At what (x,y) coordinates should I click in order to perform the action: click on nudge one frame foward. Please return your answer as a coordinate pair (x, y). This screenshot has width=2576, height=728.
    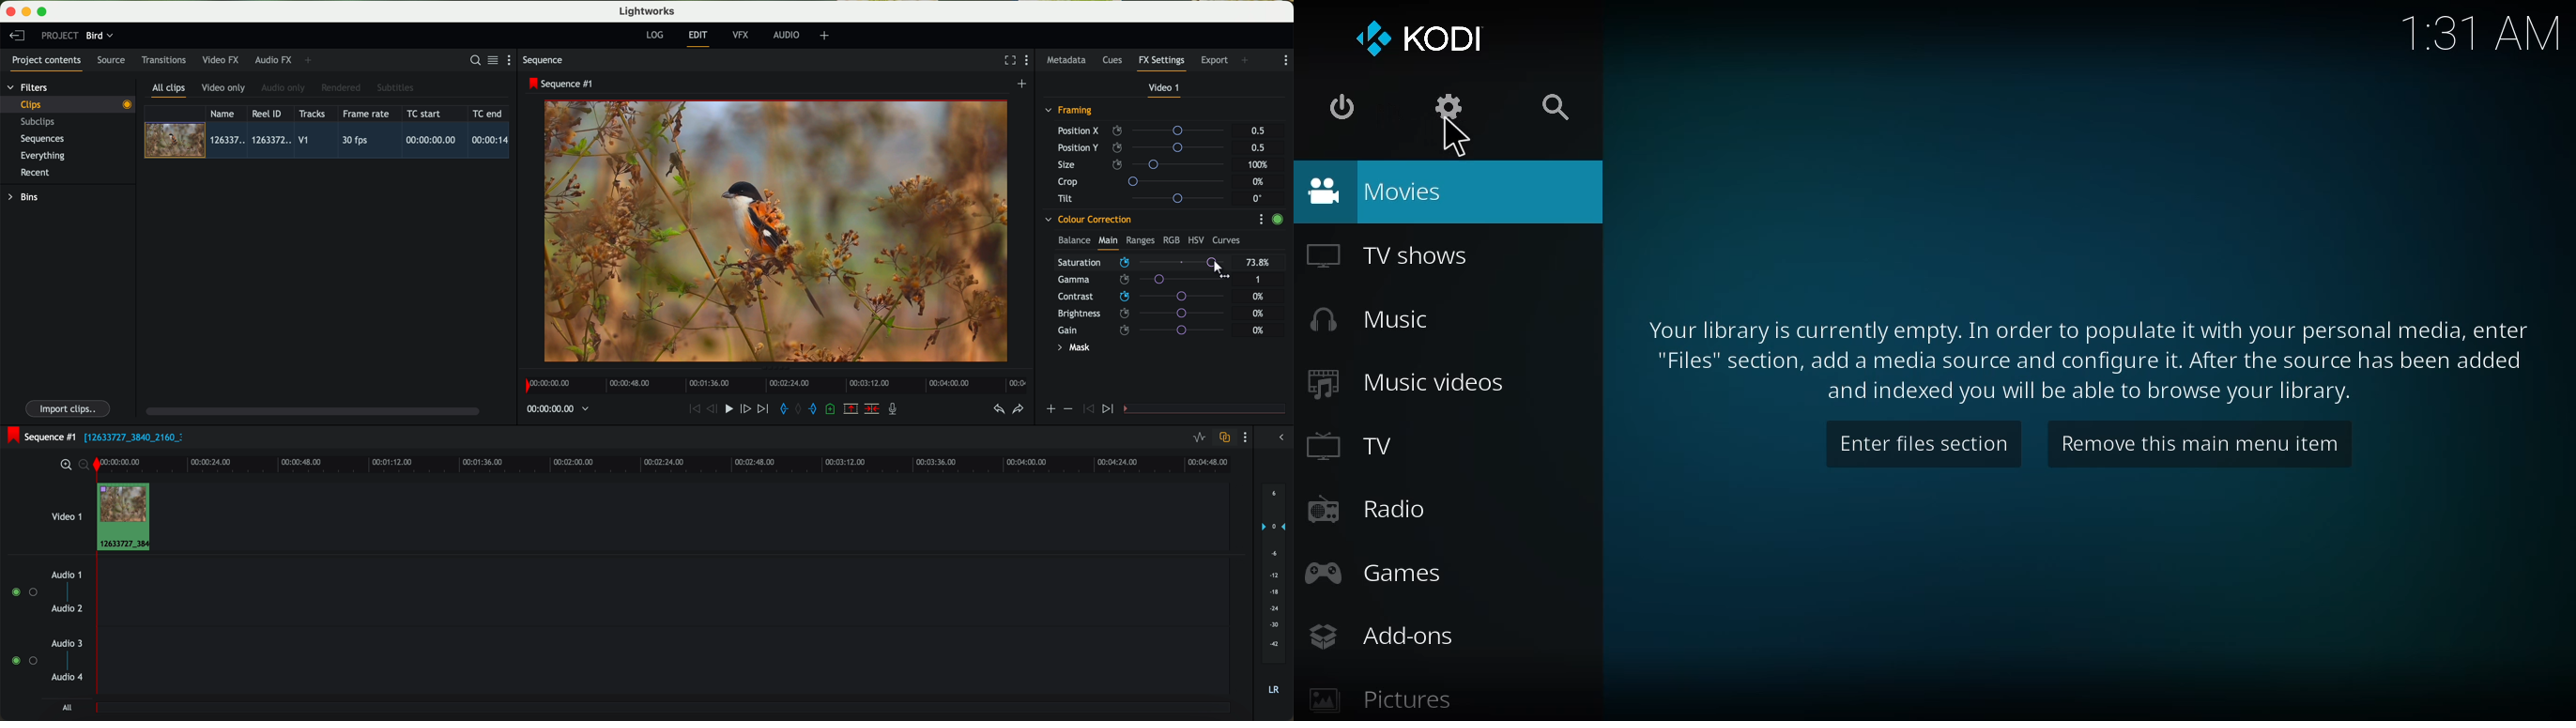
    Looking at the image, I should click on (747, 409).